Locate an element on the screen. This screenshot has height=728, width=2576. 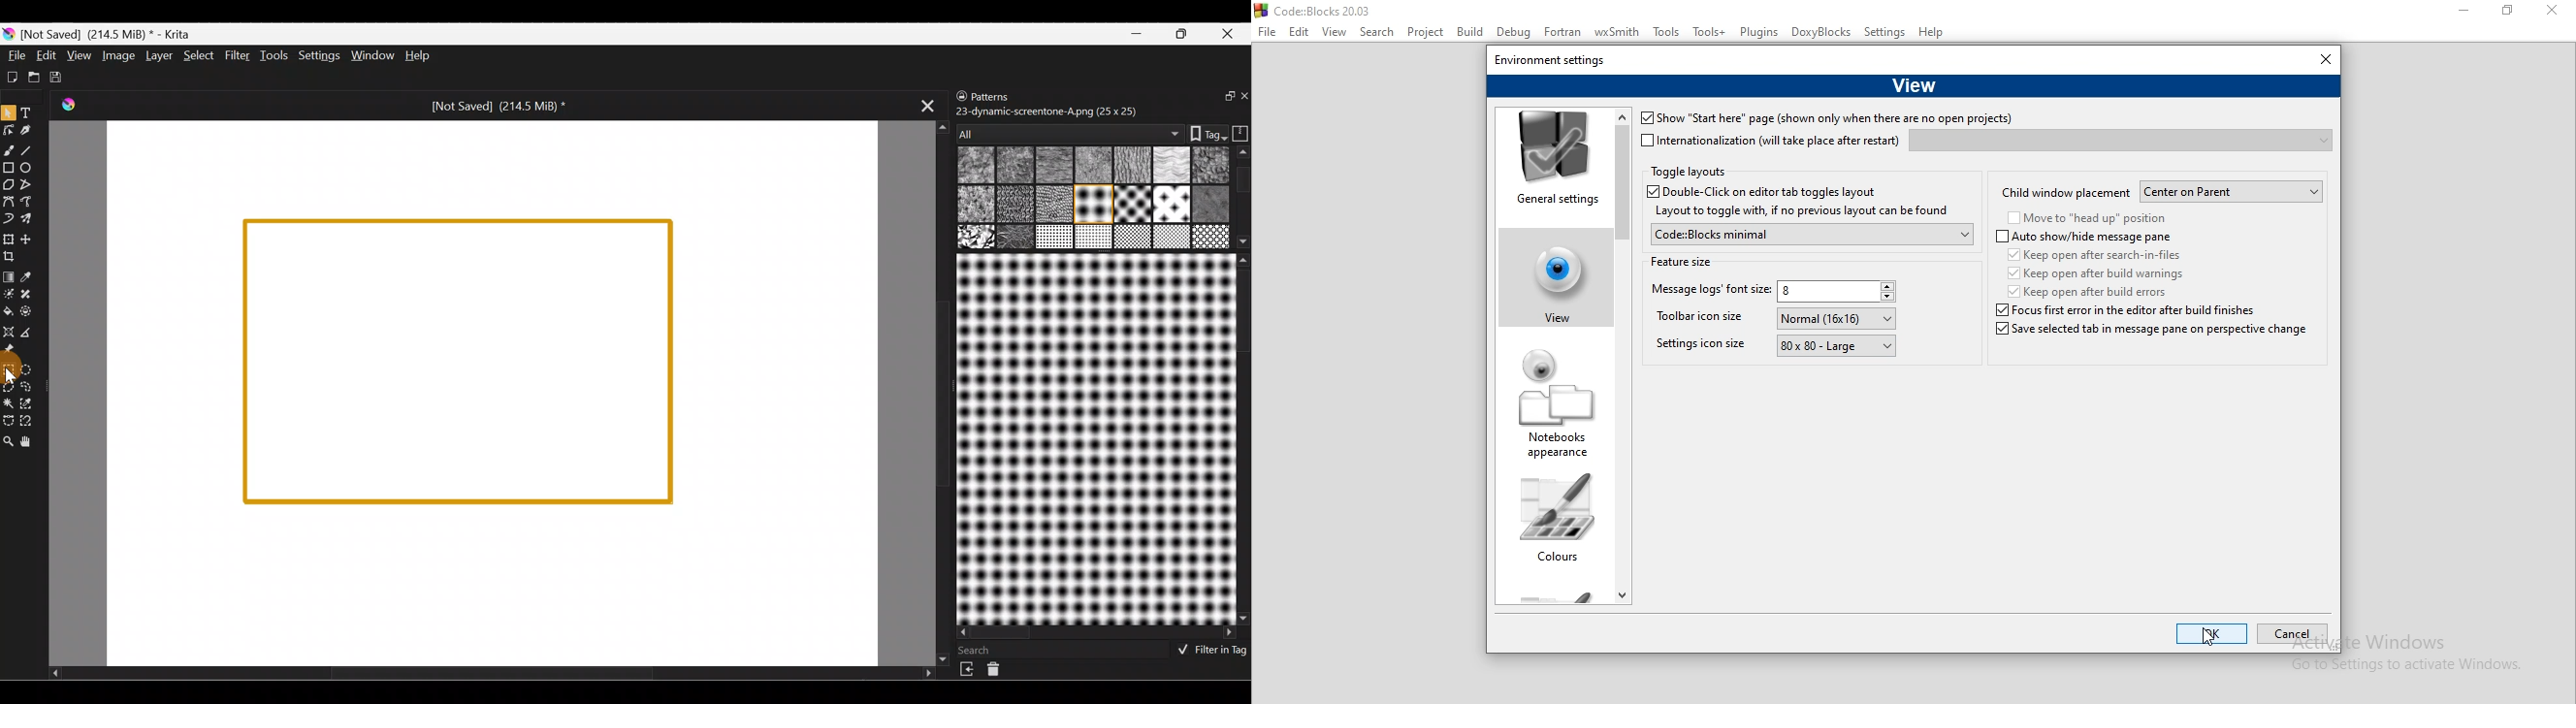
Settings is located at coordinates (318, 56).